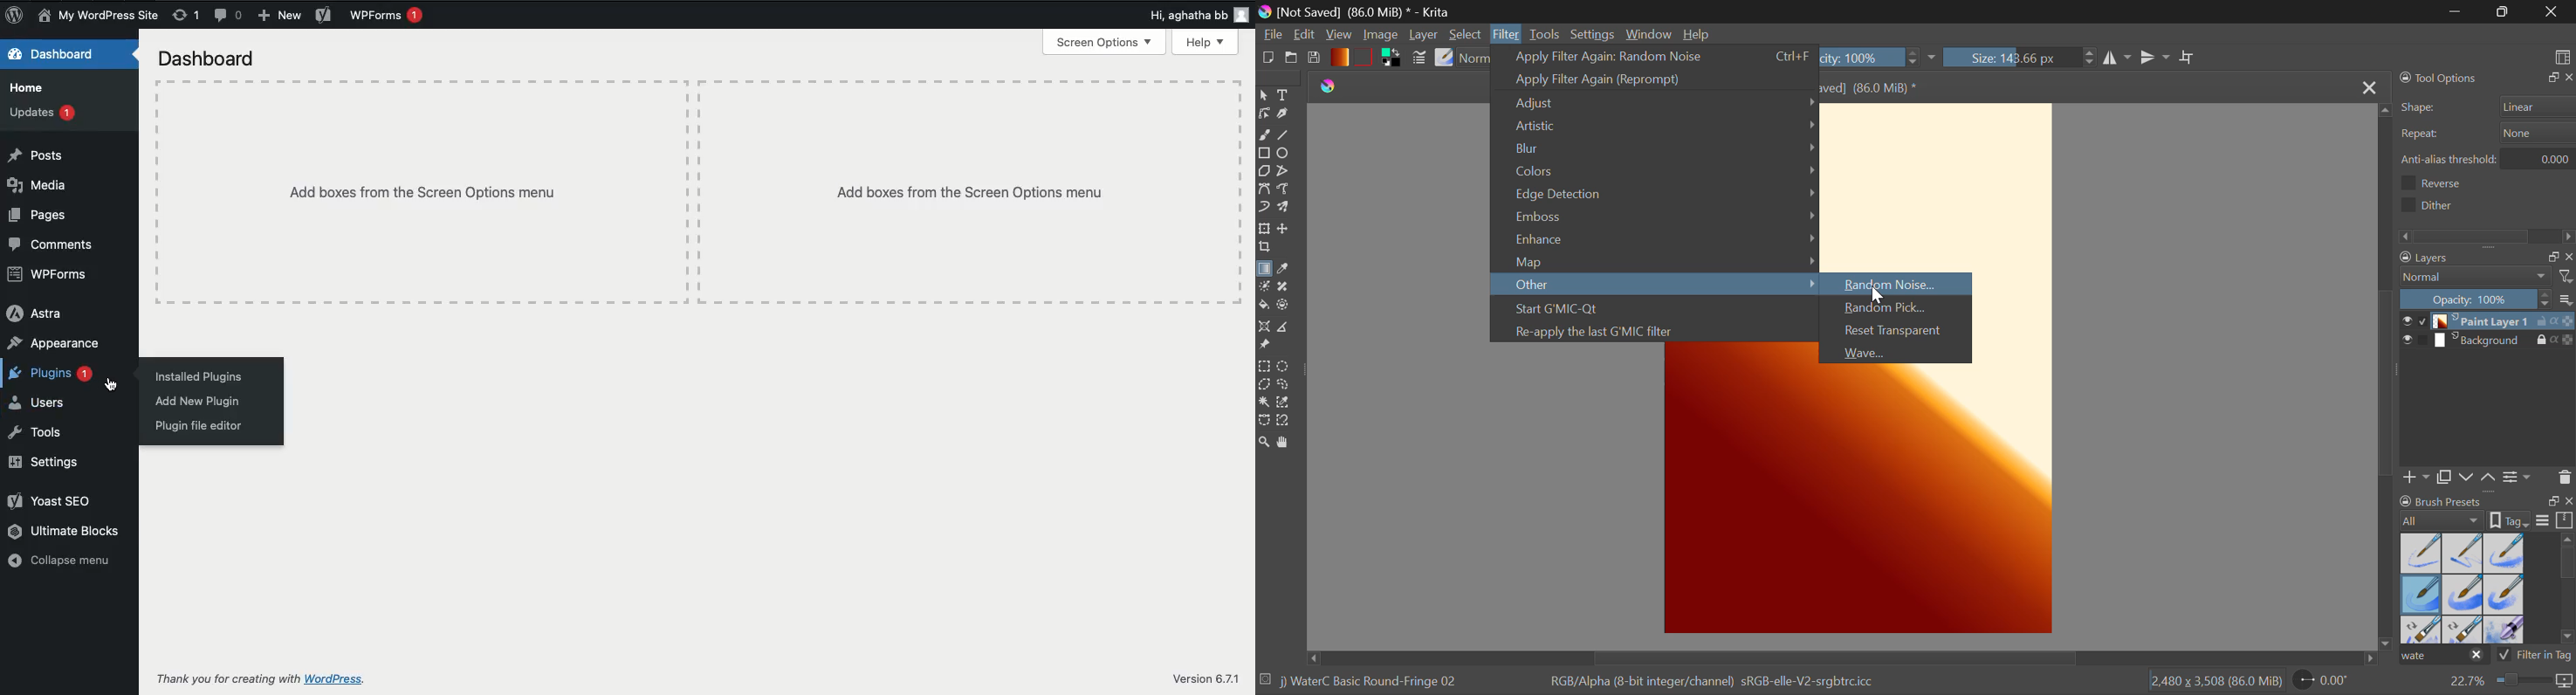 This screenshot has width=2576, height=700. What do you see at coordinates (1894, 284) in the screenshot?
I see `Cursor on Random Noise` at bounding box center [1894, 284].